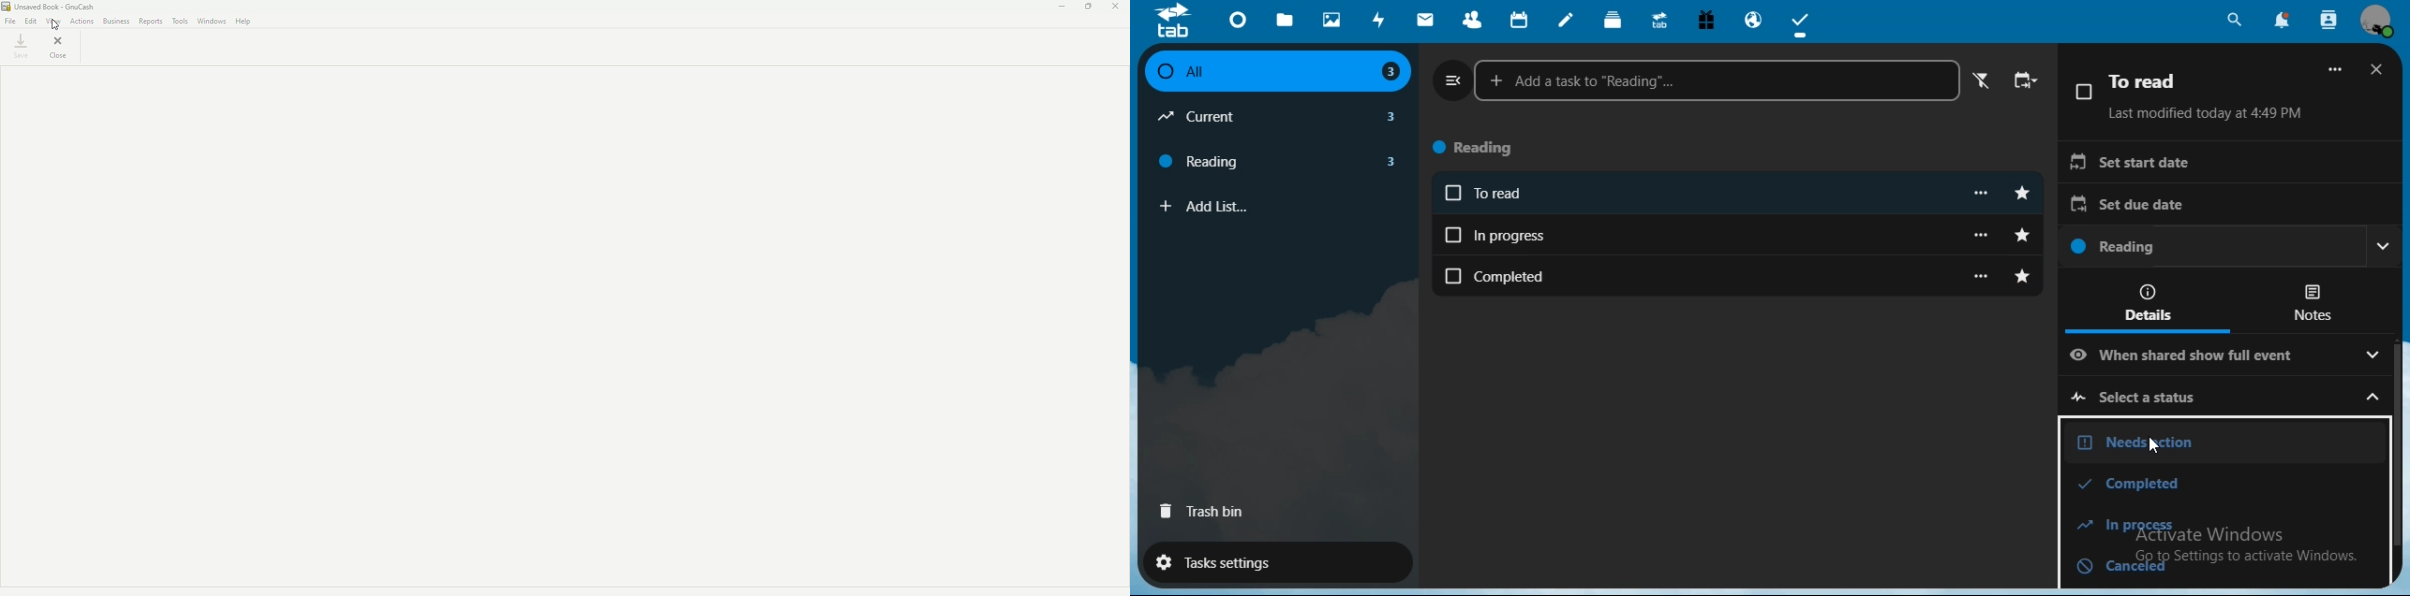 Image resolution: width=2436 pixels, height=616 pixels. Describe the element at coordinates (2224, 563) in the screenshot. I see `canceled` at that location.